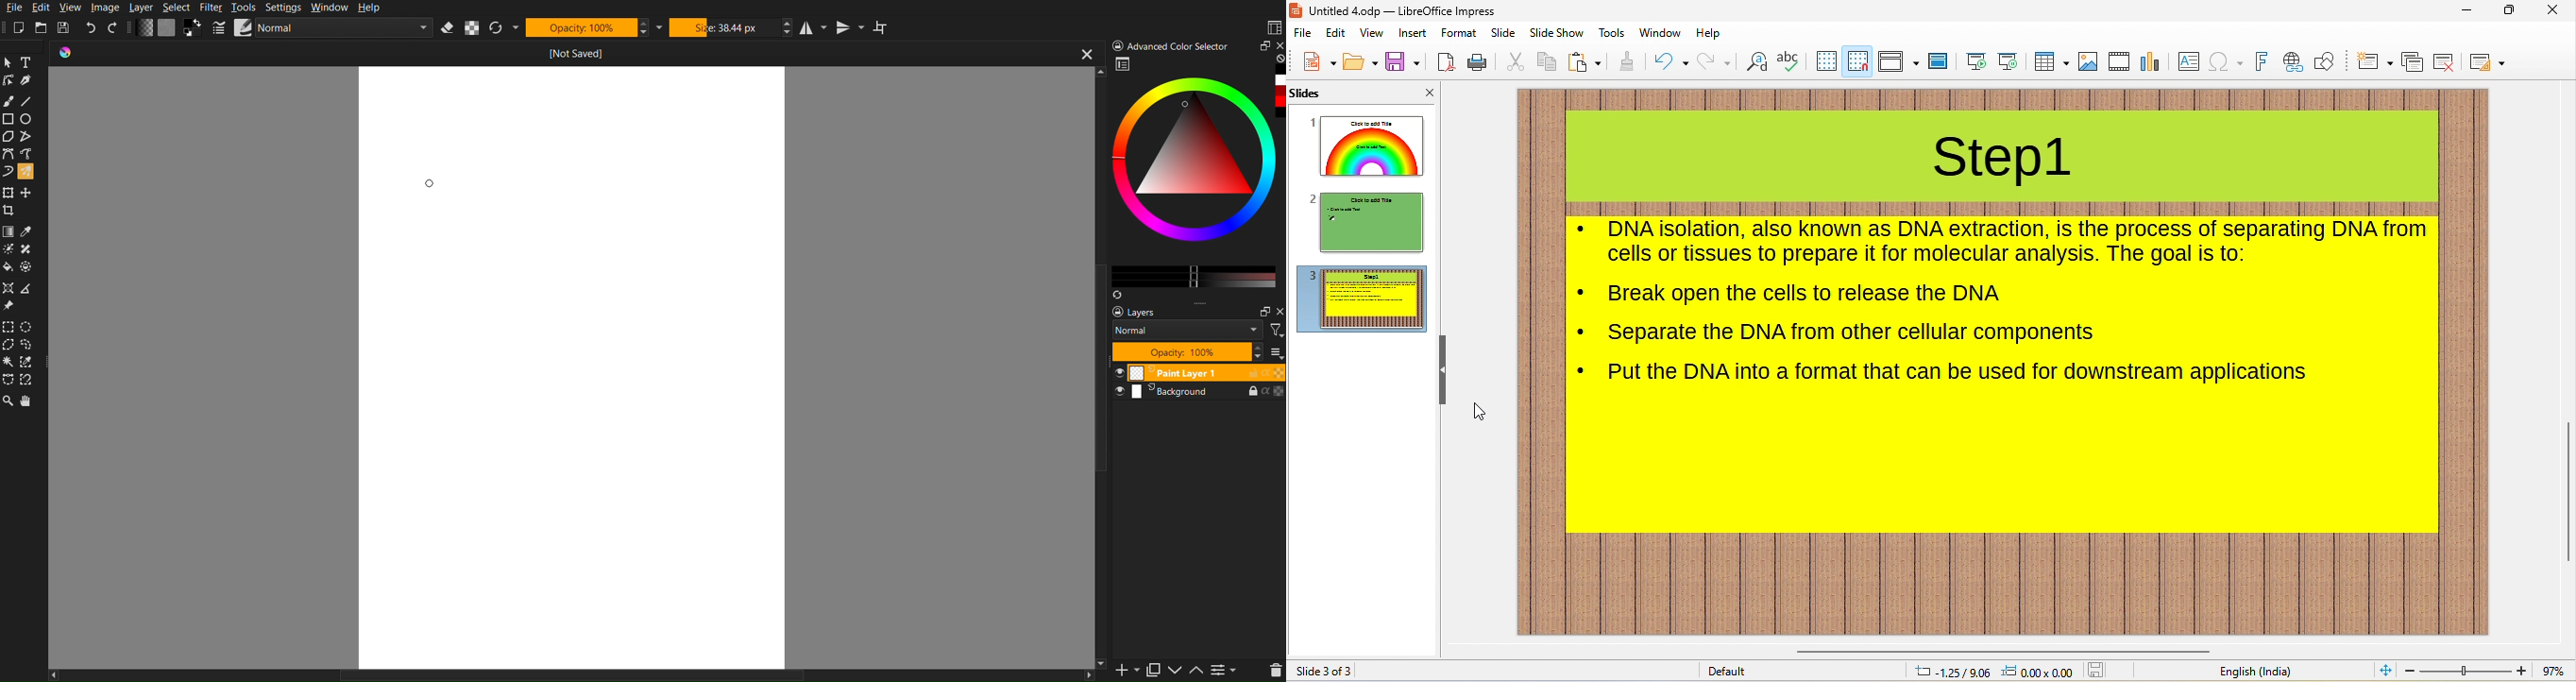  Describe the element at coordinates (9, 345) in the screenshot. I see `Polygon selection Tool` at that location.